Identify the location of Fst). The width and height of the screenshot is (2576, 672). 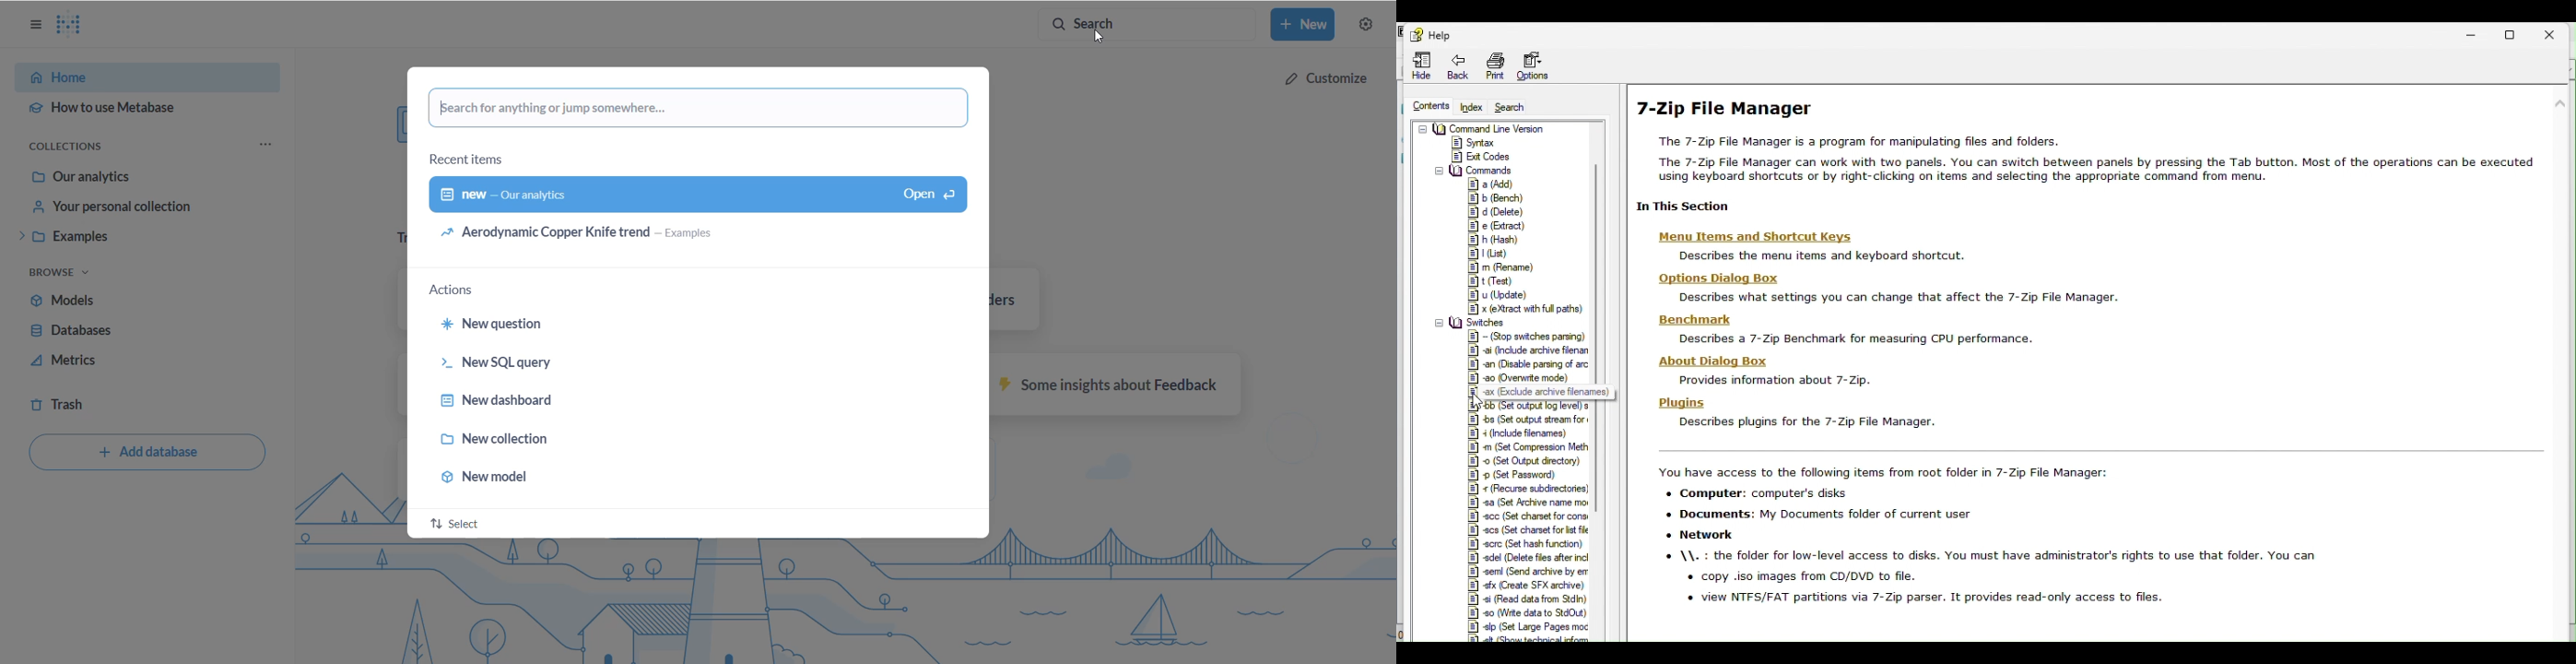
(1490, 254).